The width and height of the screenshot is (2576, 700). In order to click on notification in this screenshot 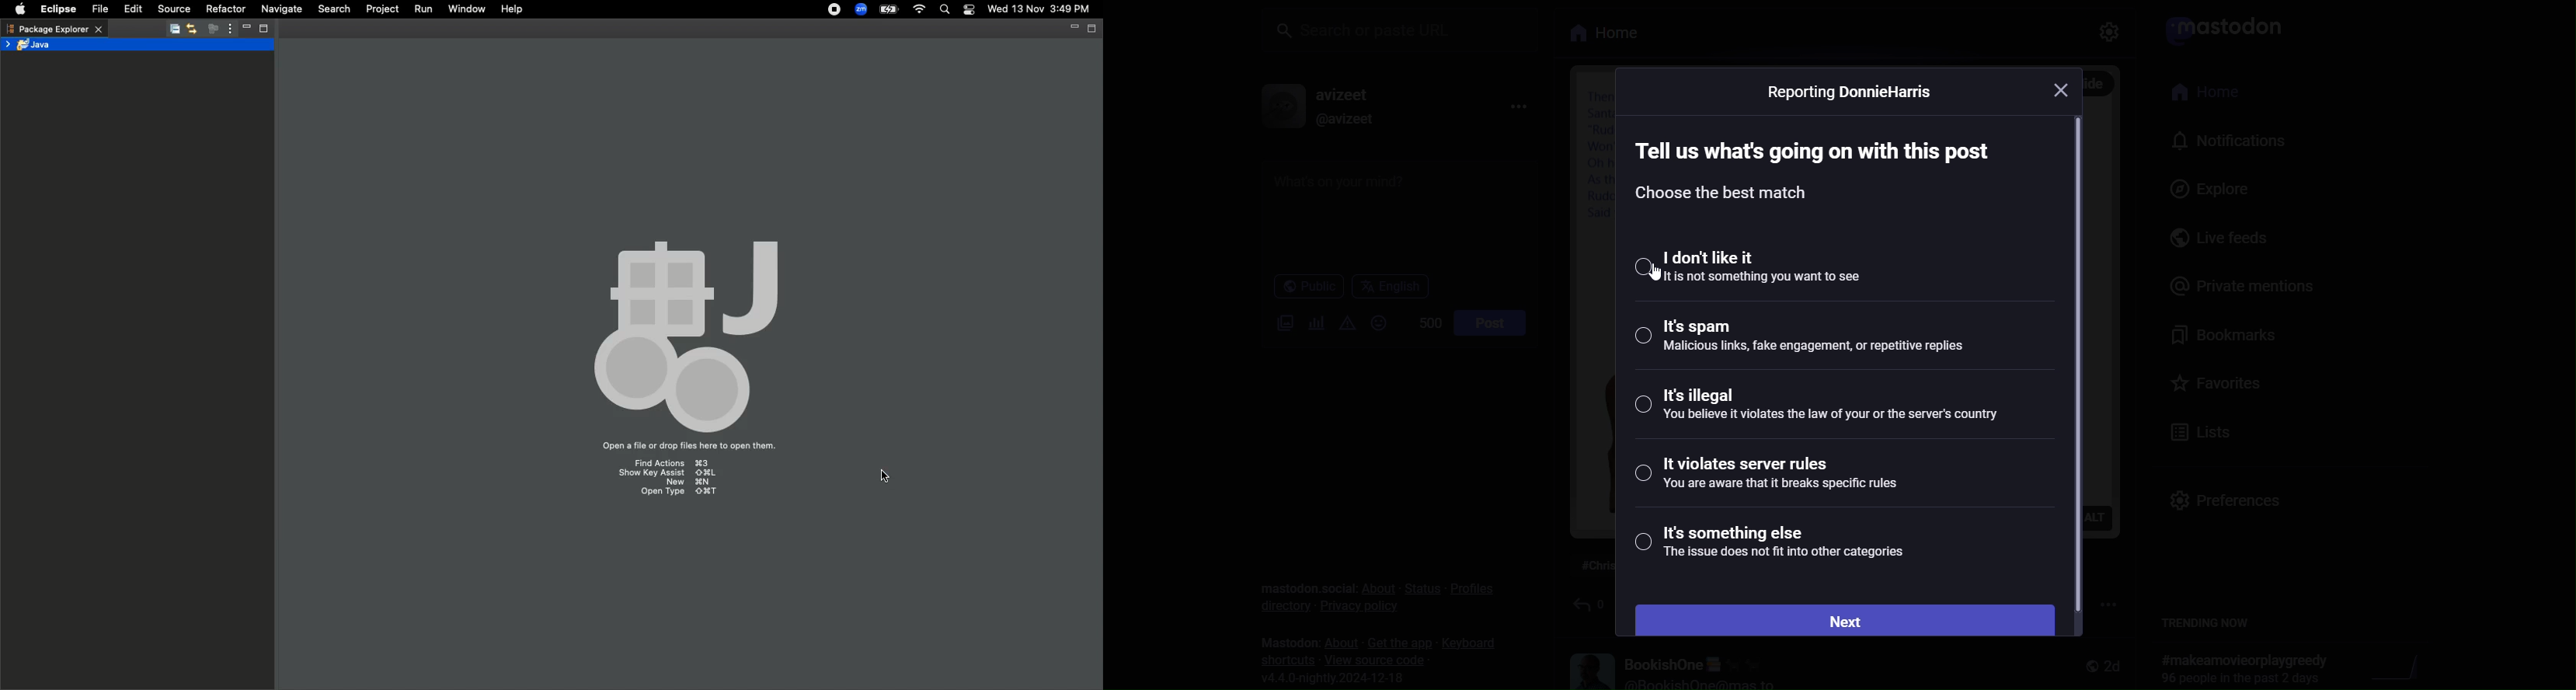, I will do `click(2223, 141)`.